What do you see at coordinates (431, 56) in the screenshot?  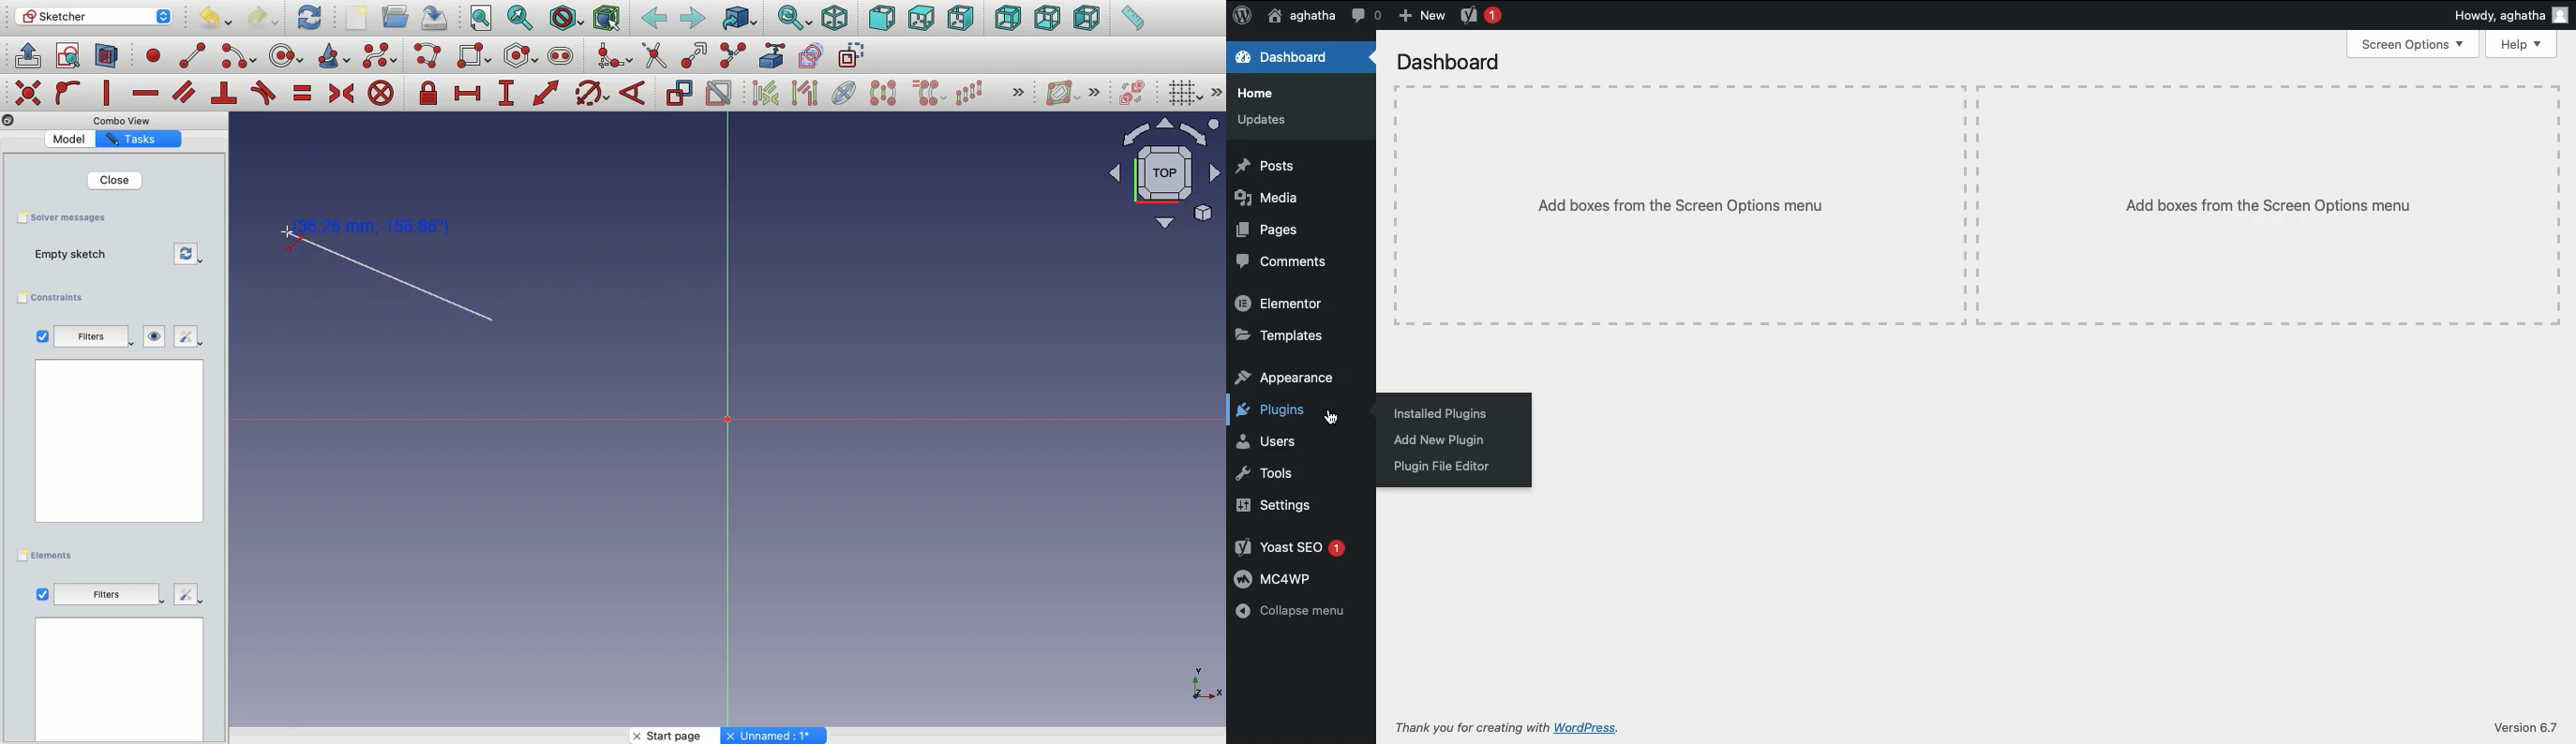 I see `Polyline` at bounding box center [431, 56].